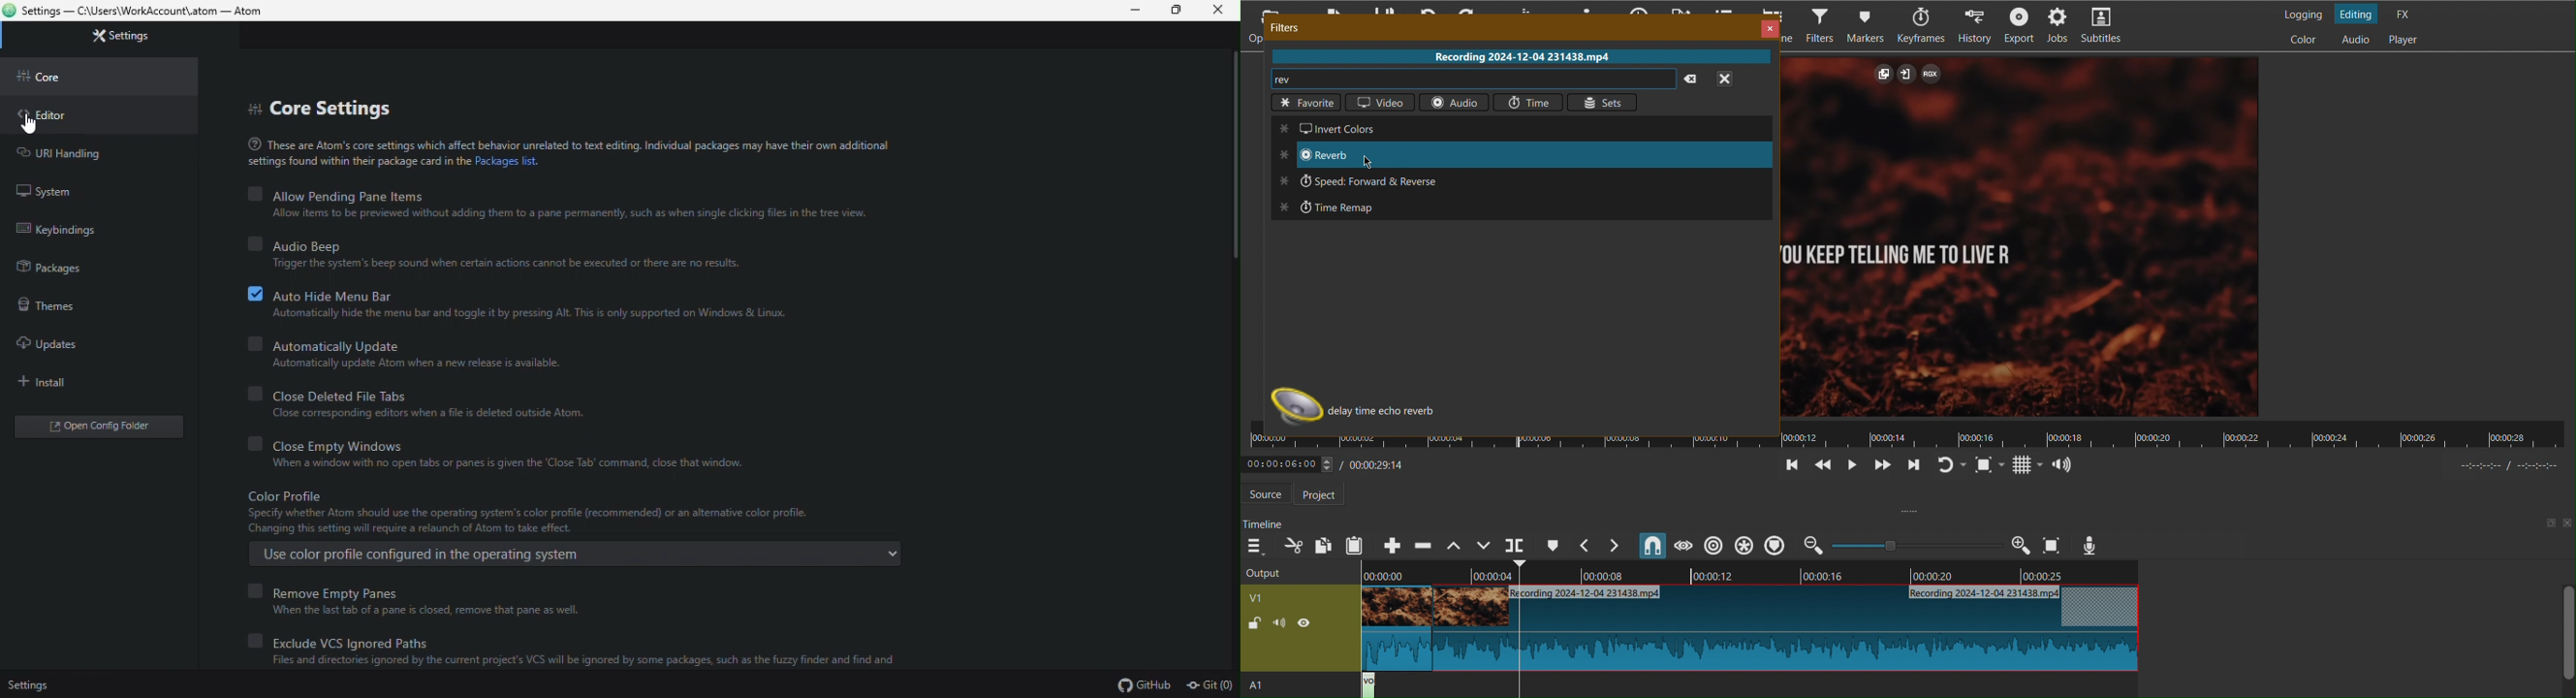 The image size is (2576, 700). I want to click on Cursor at Reverb, so click(1367, 160).